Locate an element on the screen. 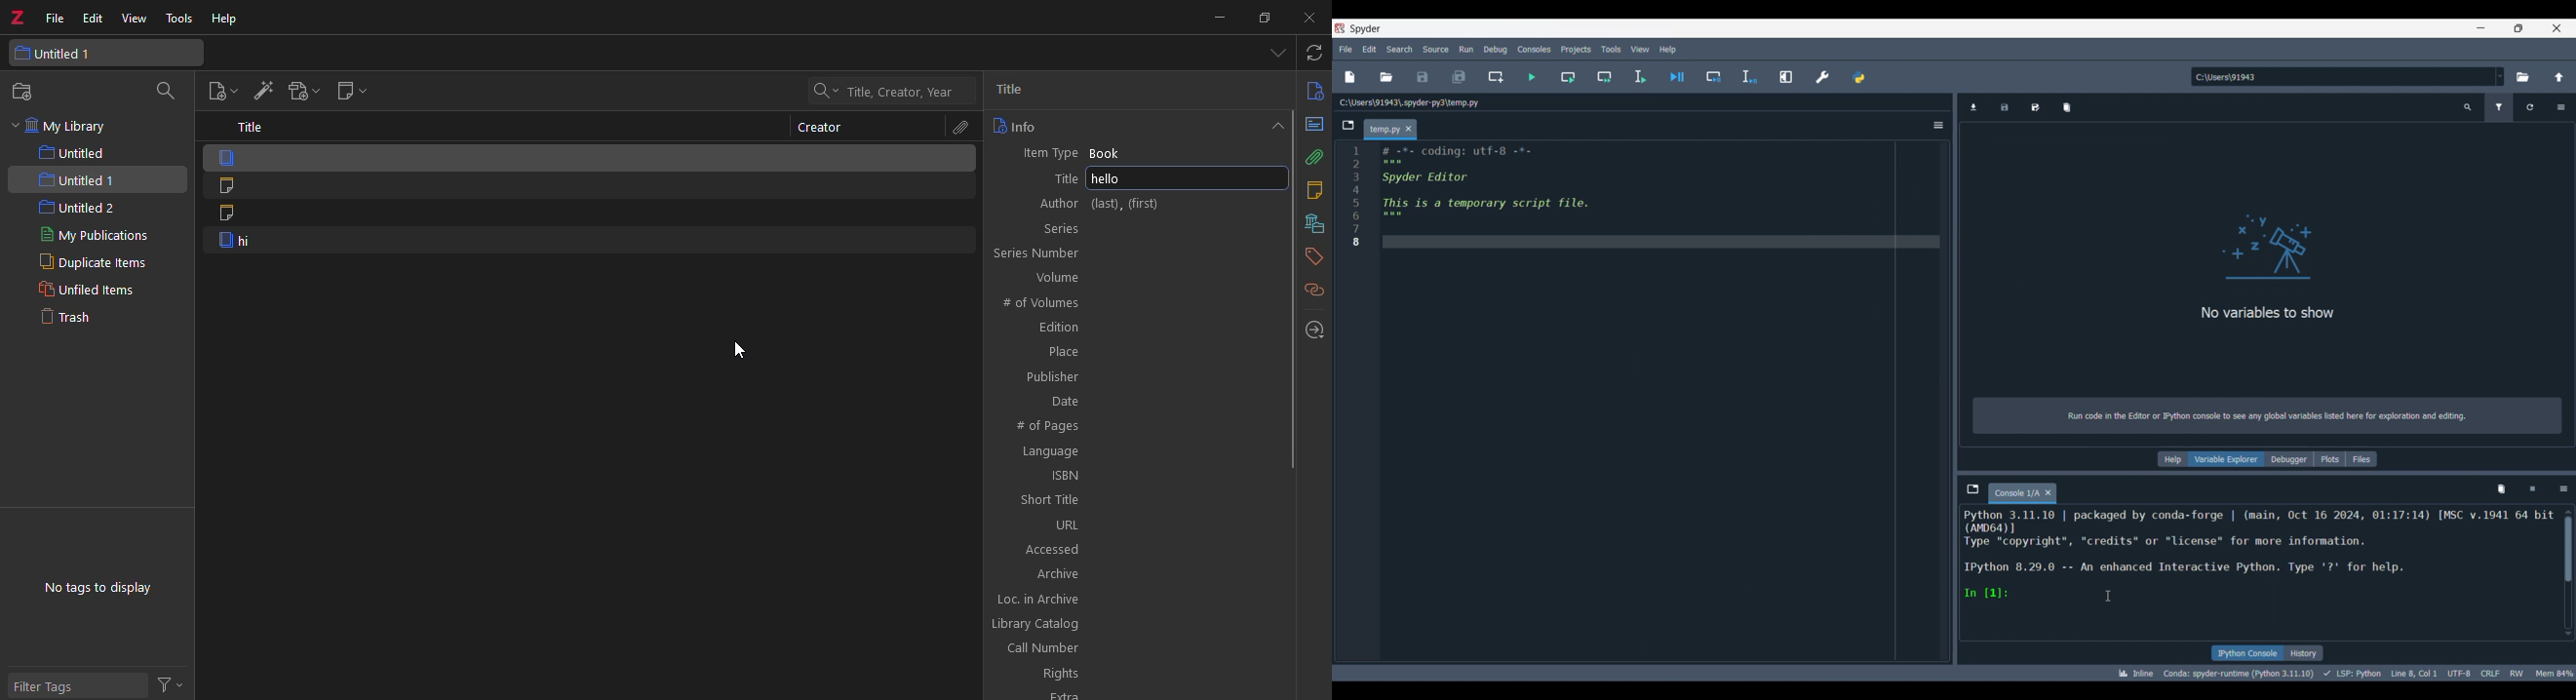 The height and width of the screenshot is (700, 2576). Run menu is located at coordinates (1466, 49).